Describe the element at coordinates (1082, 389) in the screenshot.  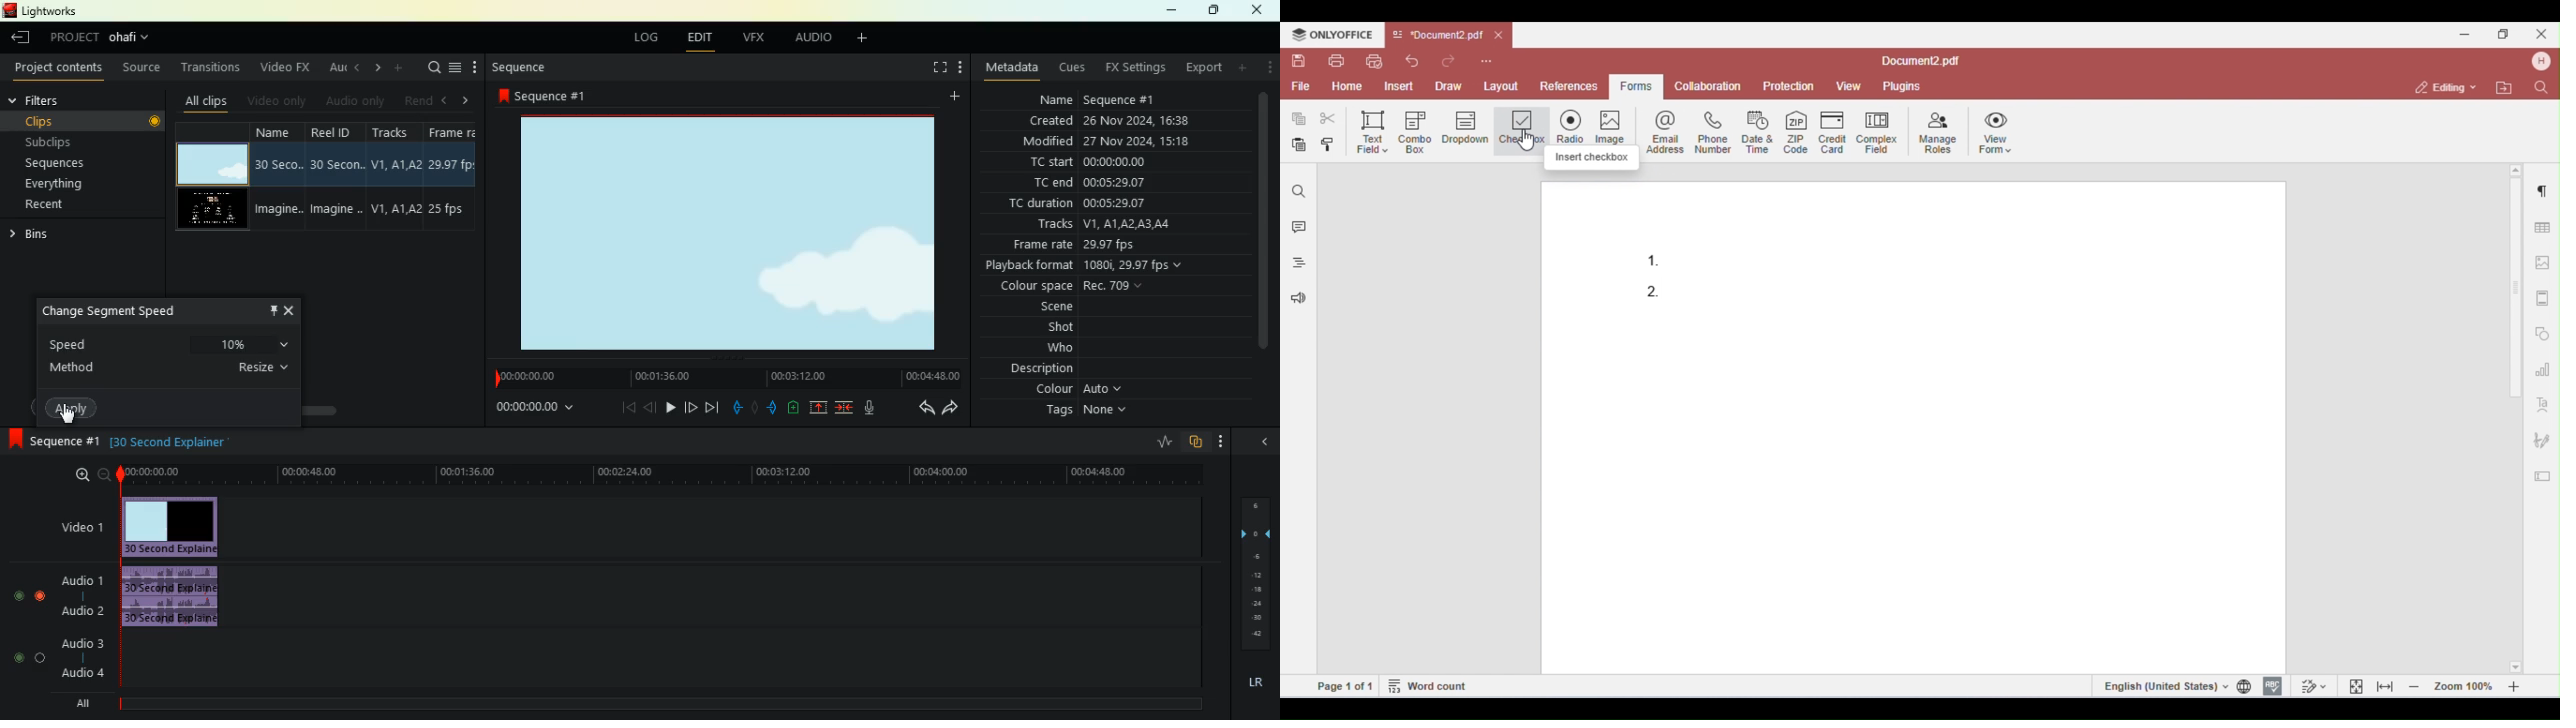
I see `colour auto` at that location.